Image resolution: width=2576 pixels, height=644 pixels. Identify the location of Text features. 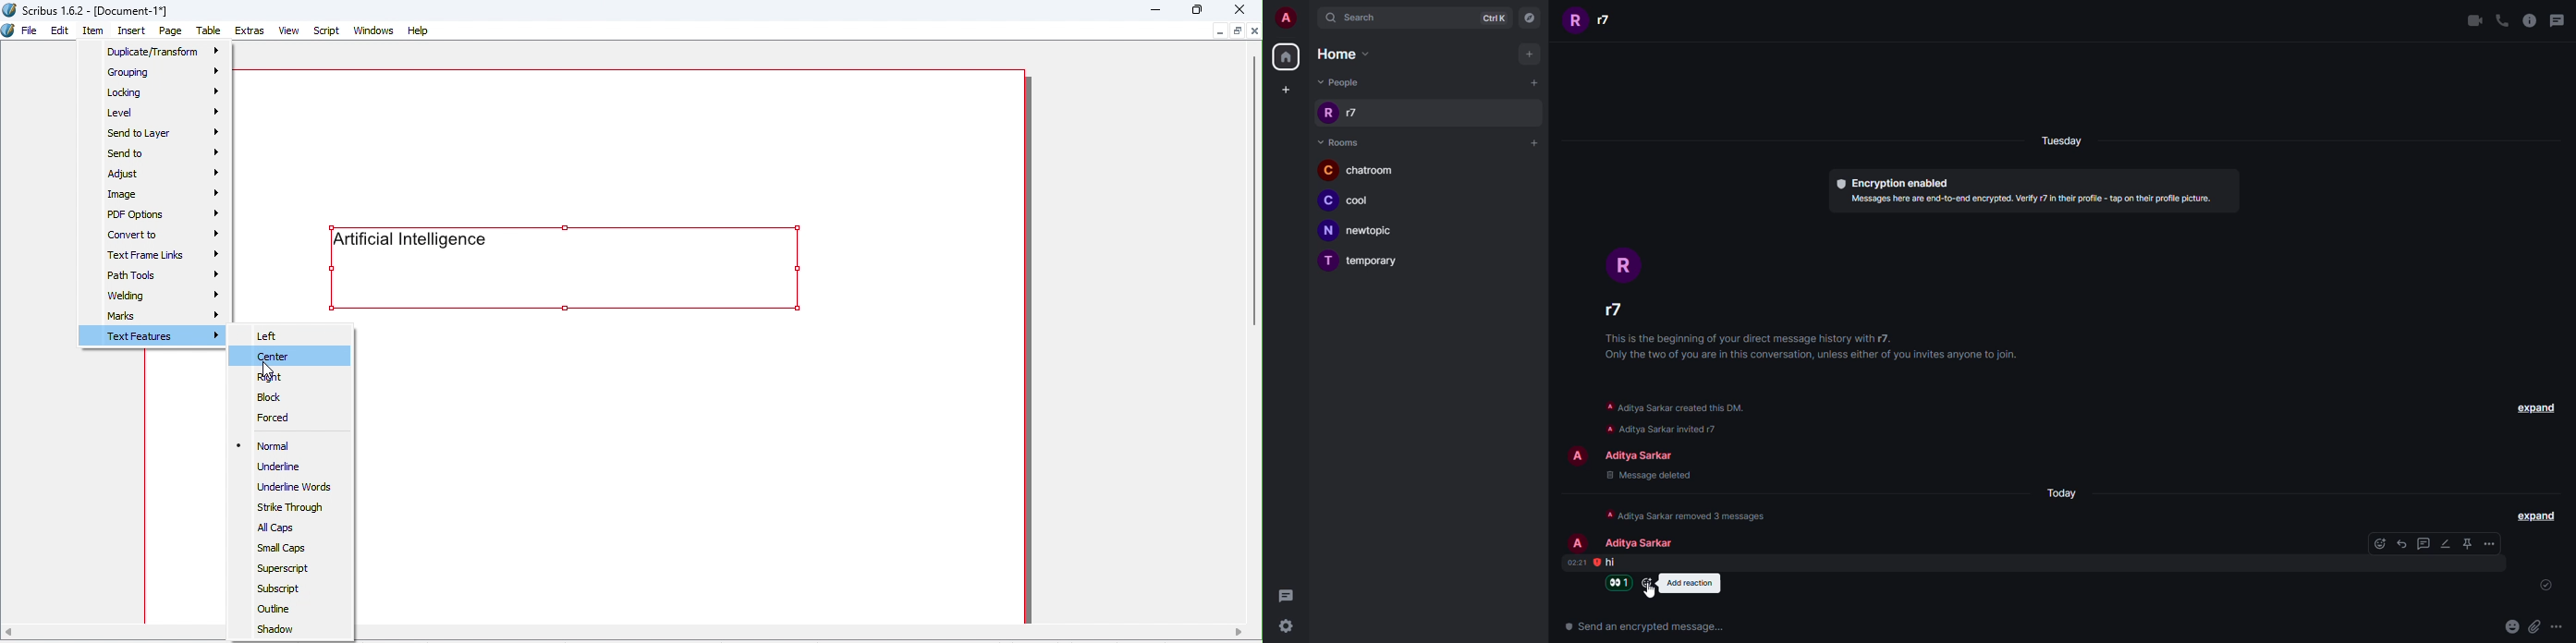
(153, 336).